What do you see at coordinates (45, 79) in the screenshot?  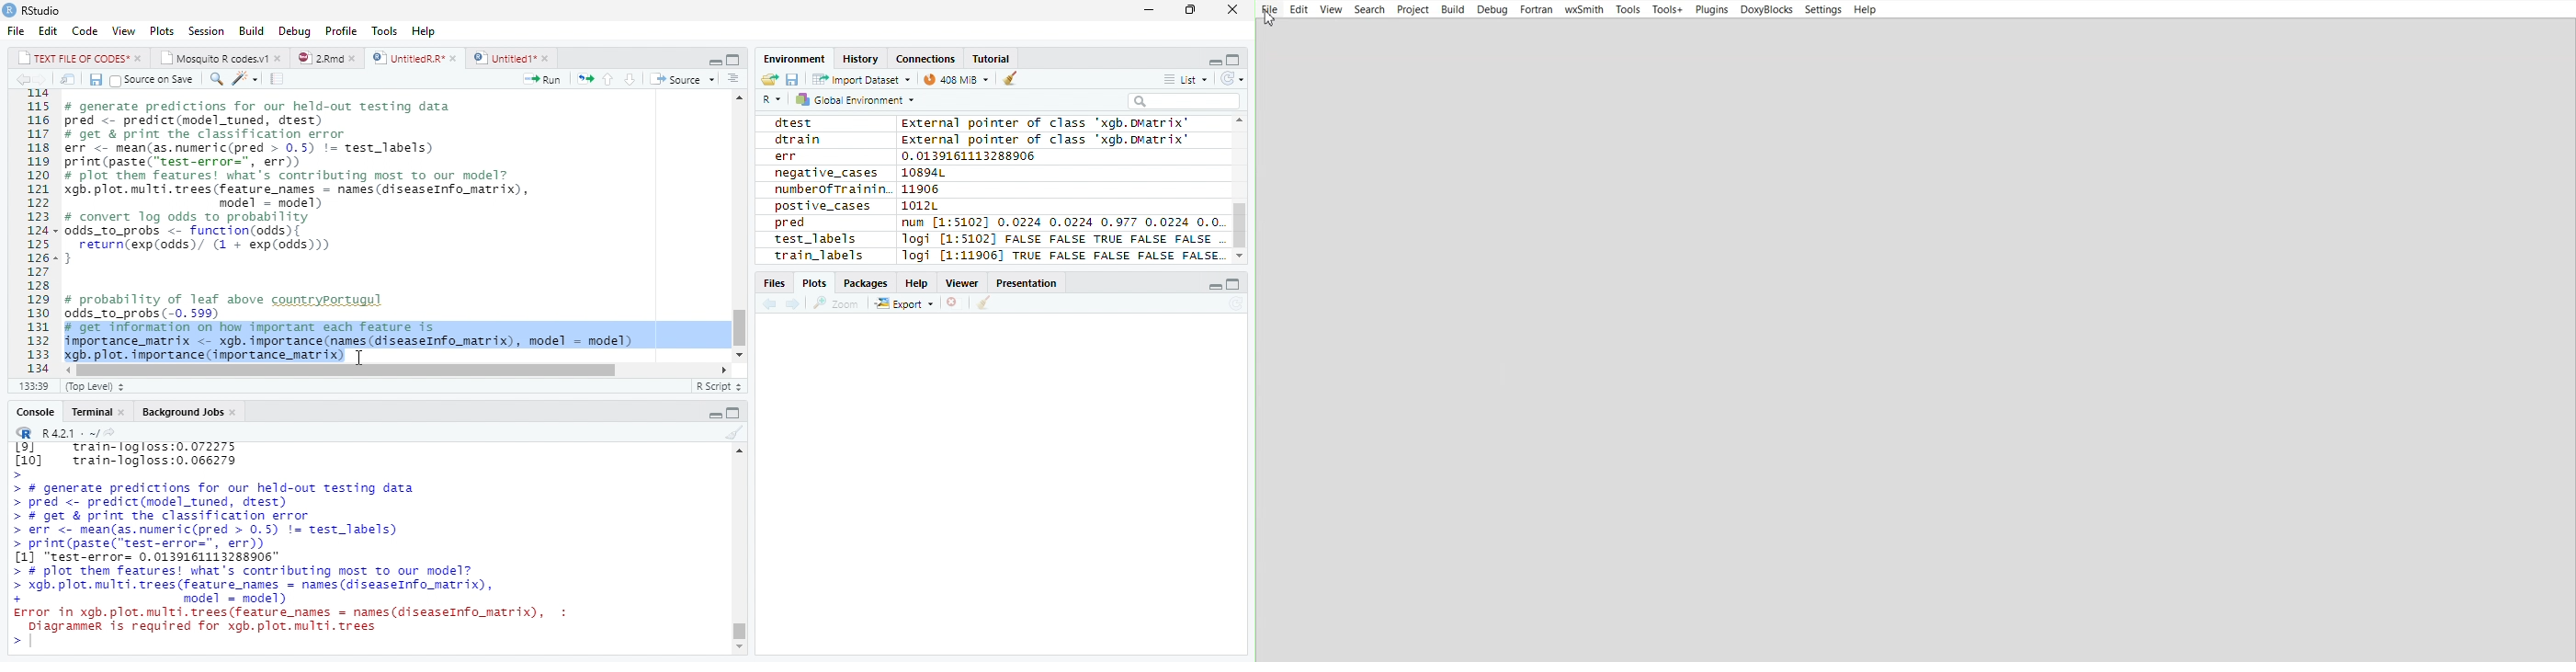 I see `Next` at bounding box center [45, 79].